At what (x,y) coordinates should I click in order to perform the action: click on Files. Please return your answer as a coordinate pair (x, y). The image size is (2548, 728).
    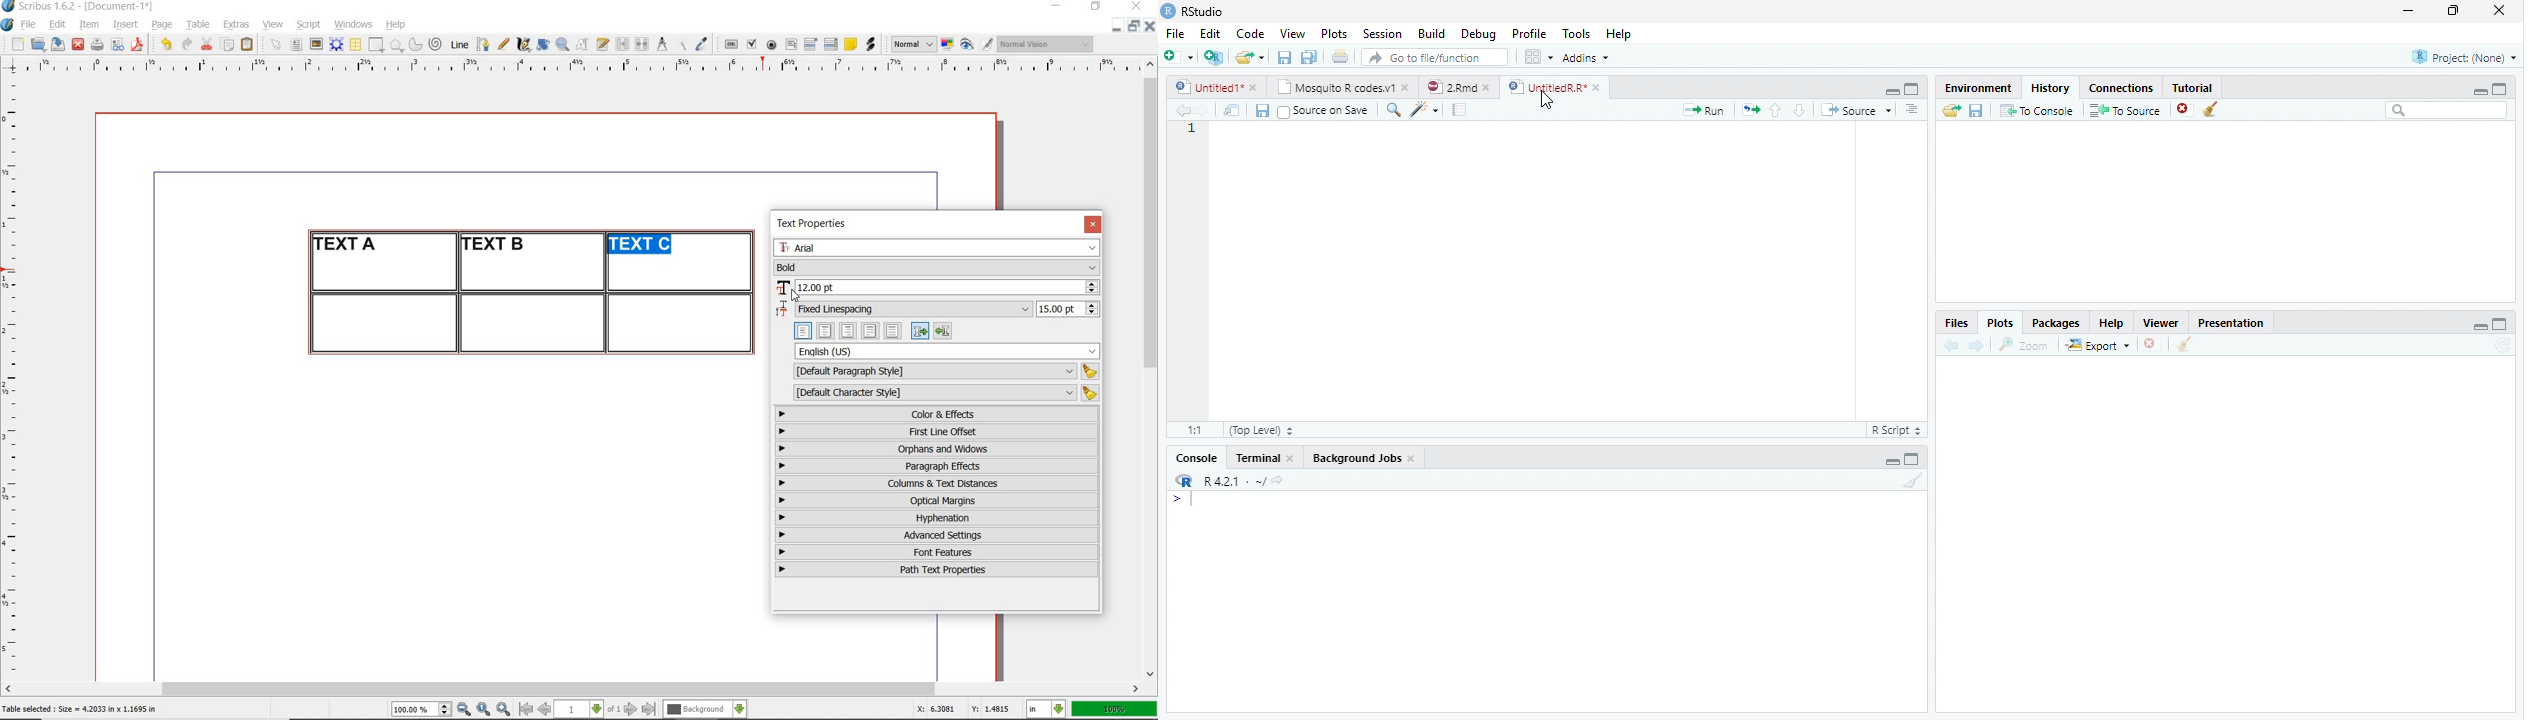
    Looking at the image, I should click on (1960, 323).